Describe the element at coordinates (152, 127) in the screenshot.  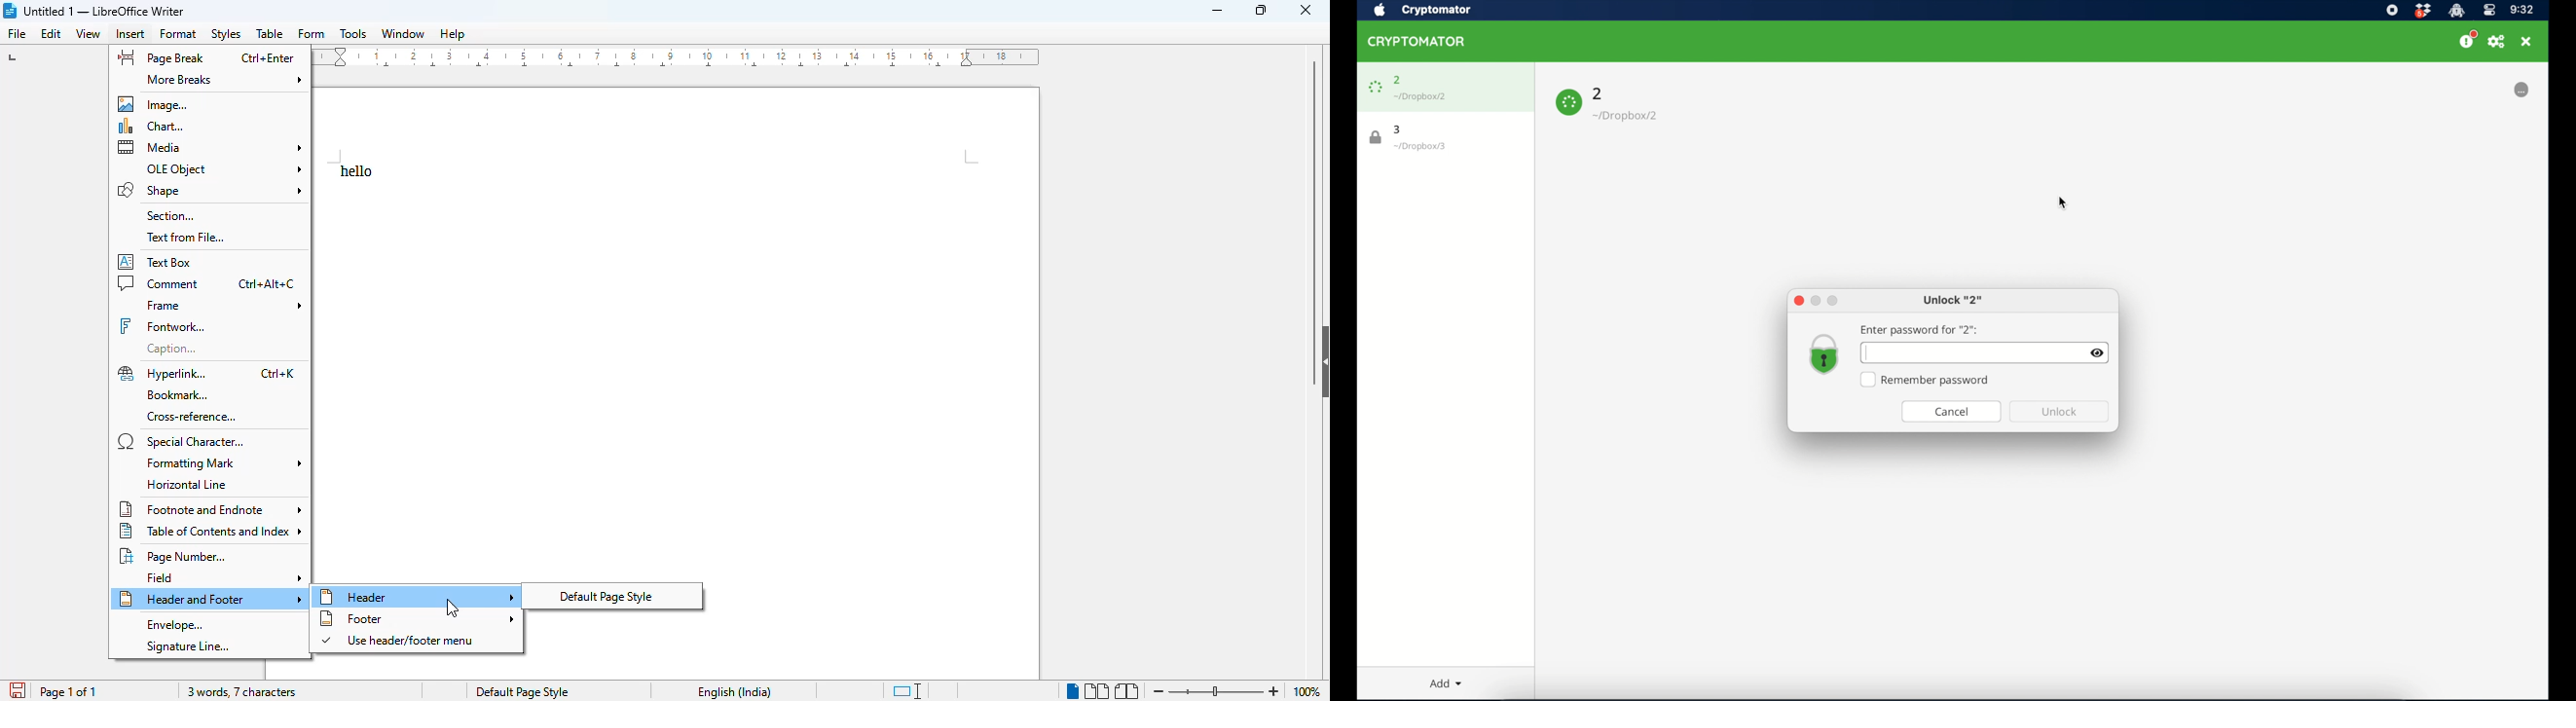
I see `chart` at that location.